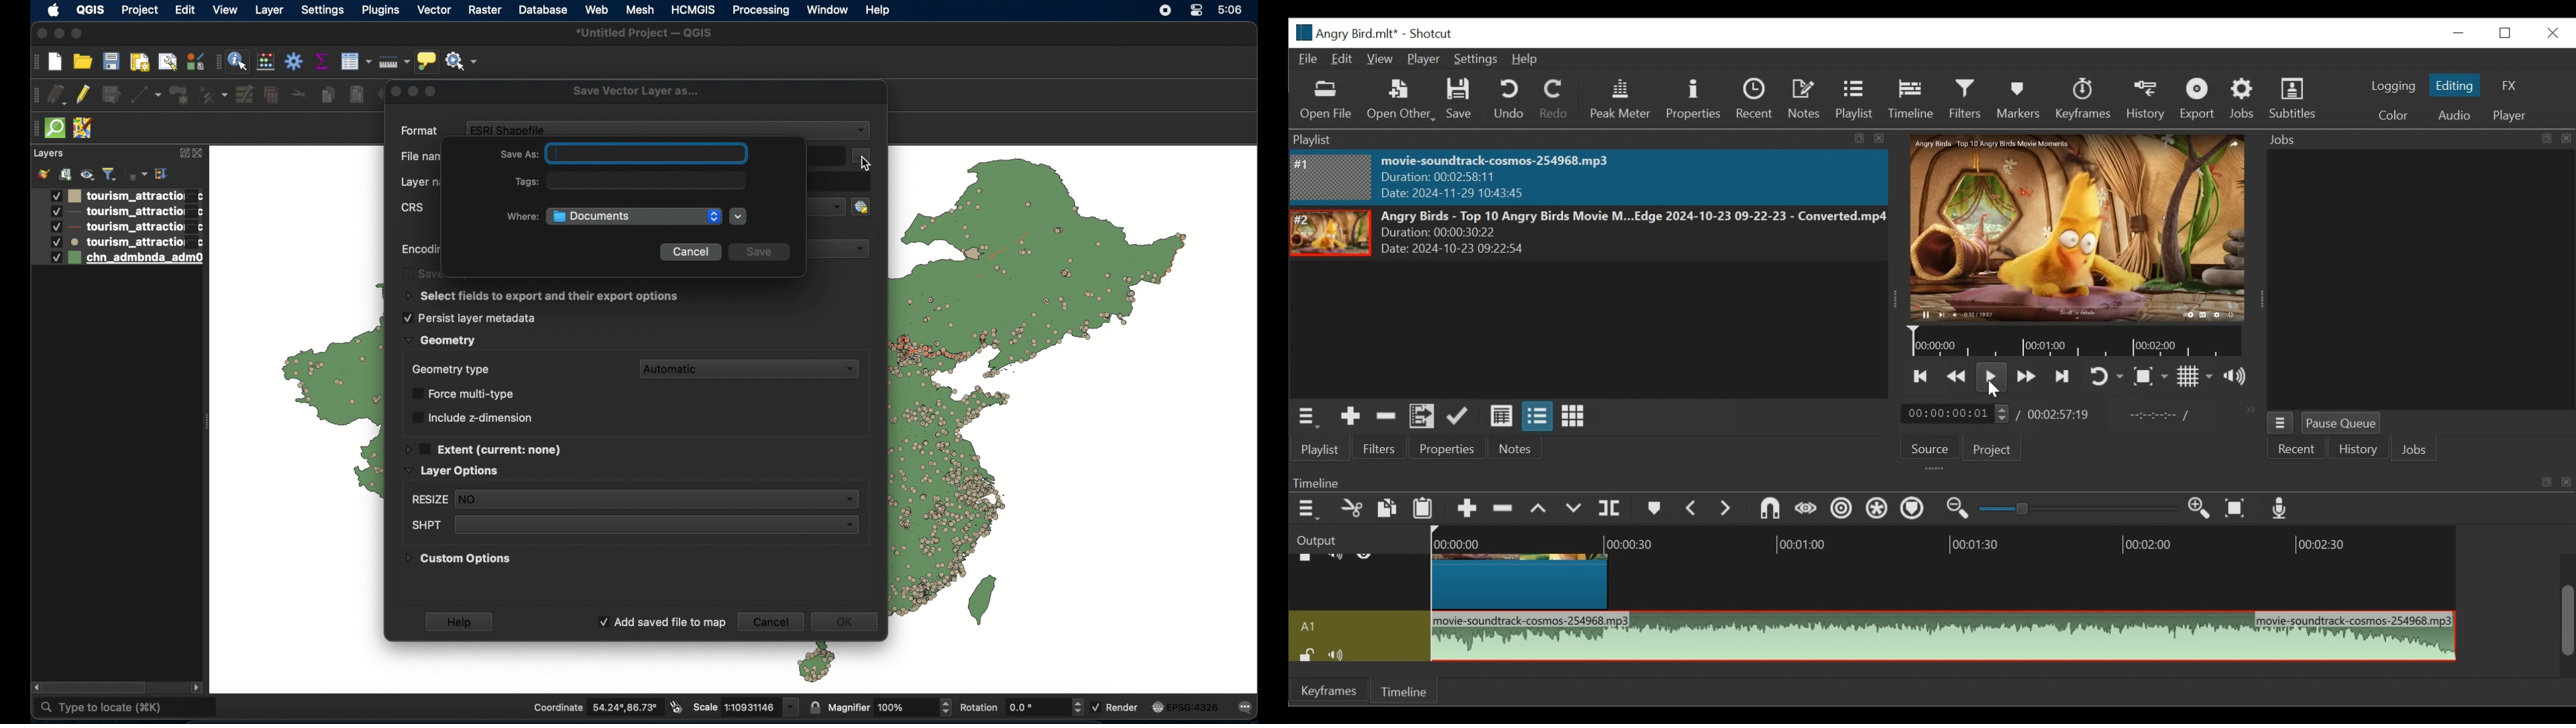  I want to click on layer 2, so click(117, 213).